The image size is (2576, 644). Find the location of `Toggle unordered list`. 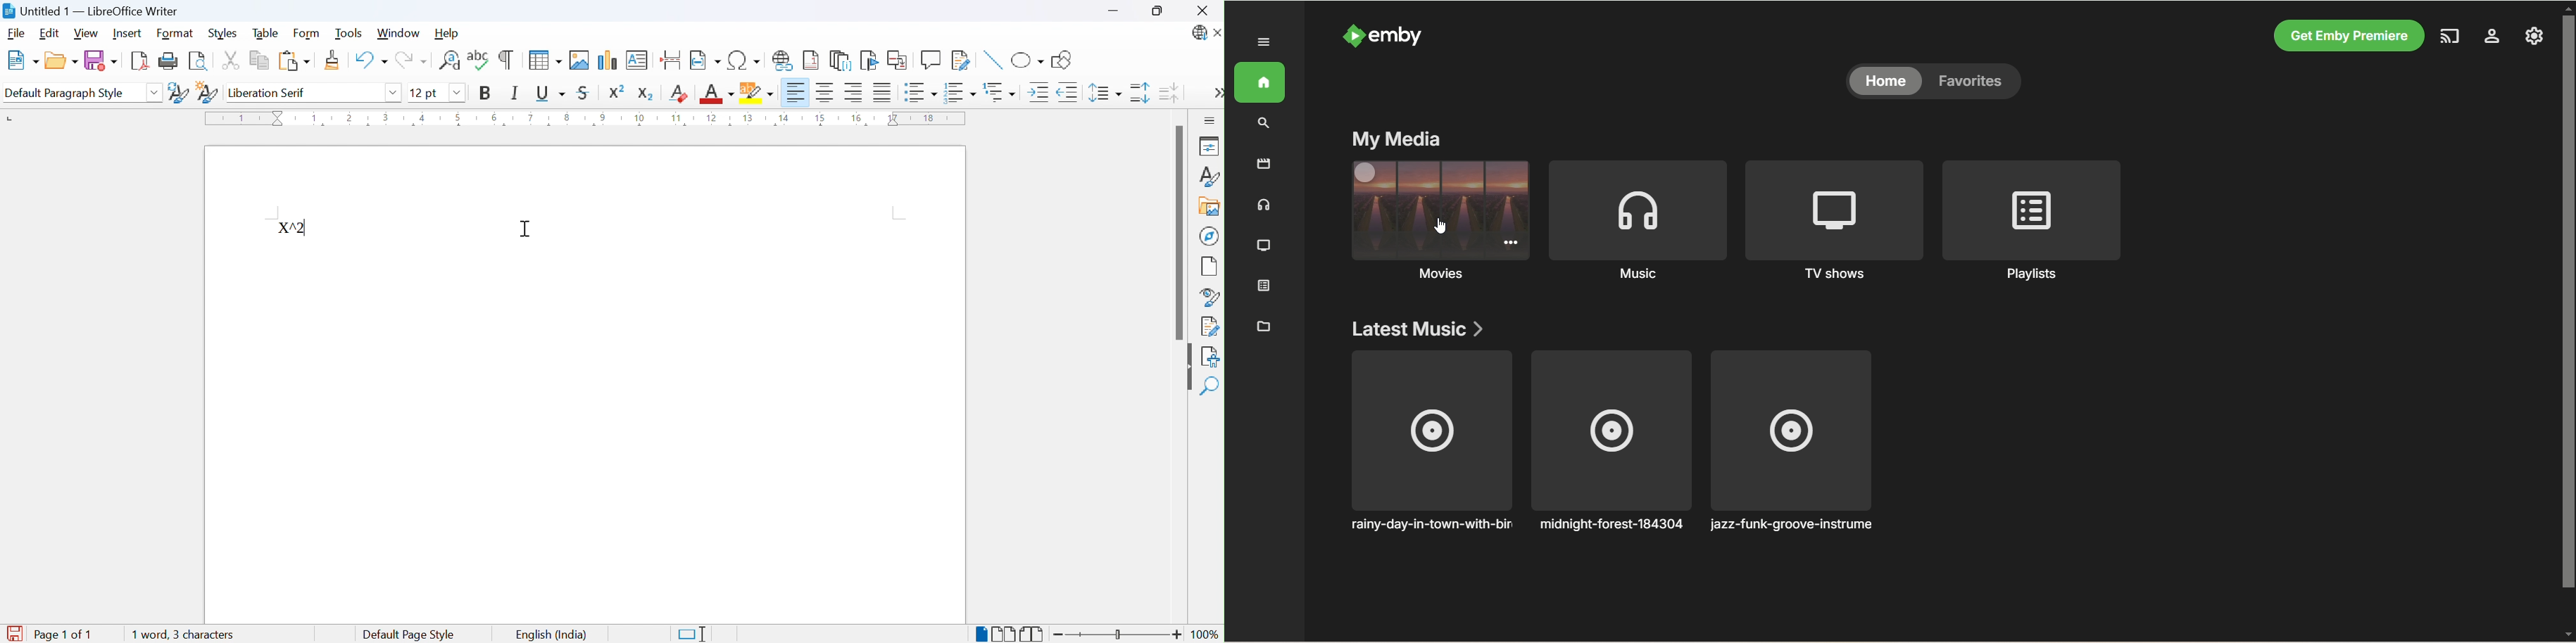

Toggle unordered list is located at coordinates (921, 94).